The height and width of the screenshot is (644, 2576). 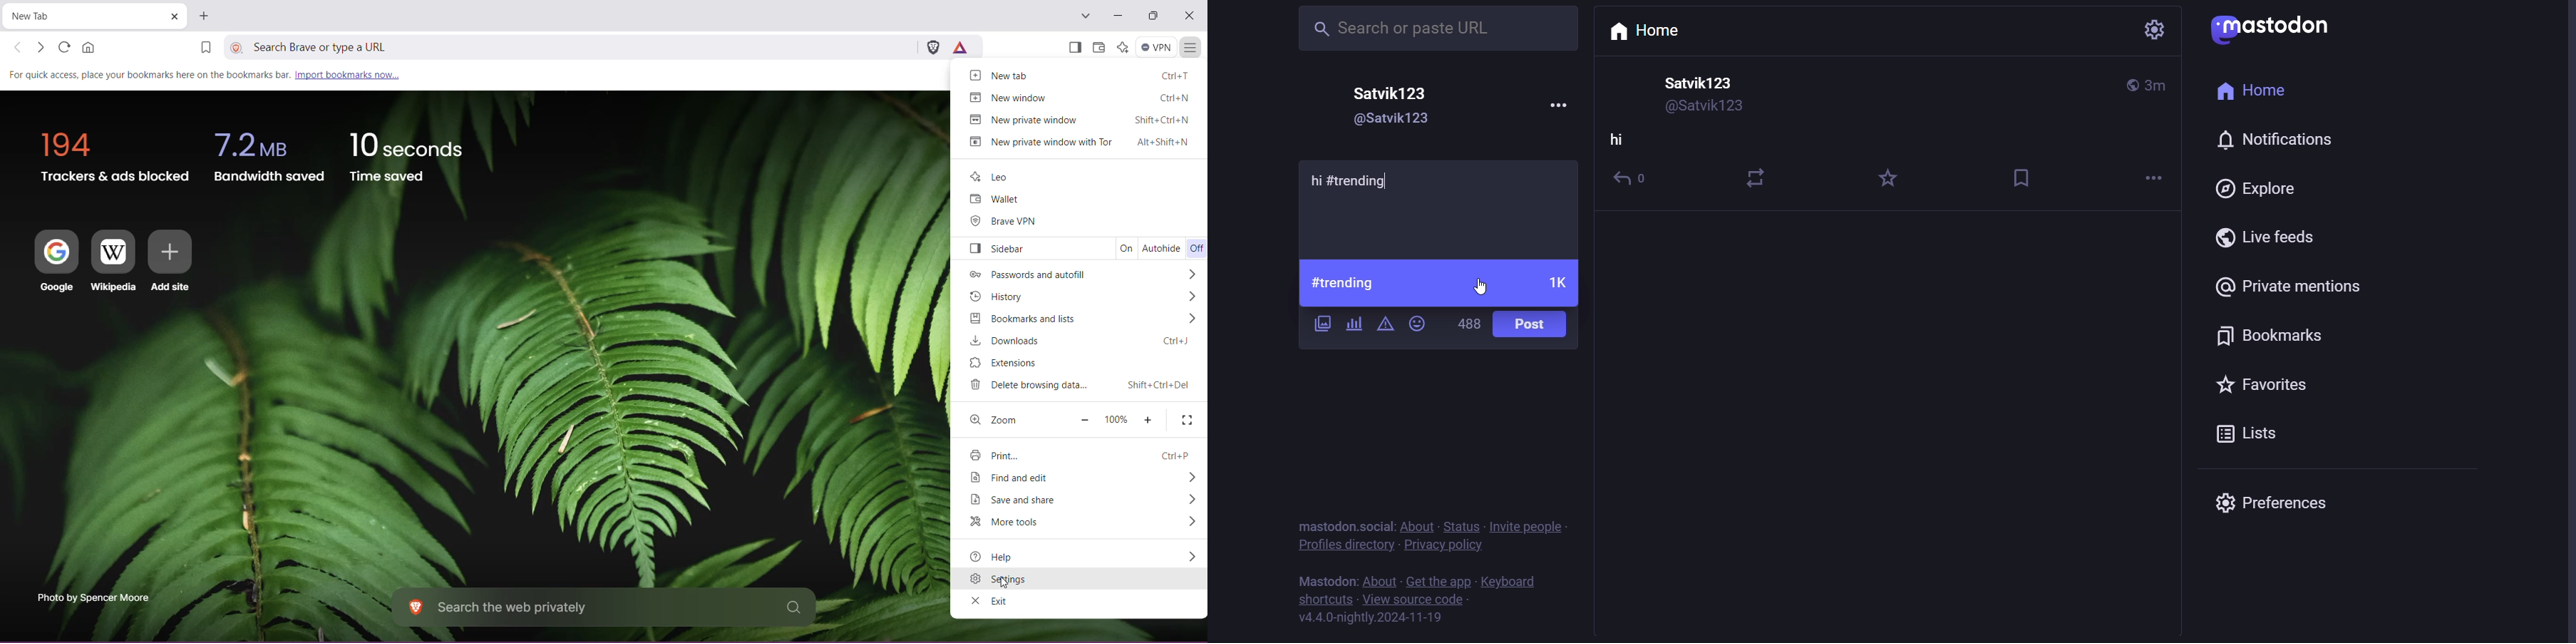 What do you see at coordinates (2287, 289) in the screenshot?
I see `private mention` at bounding box center [2287, 289].